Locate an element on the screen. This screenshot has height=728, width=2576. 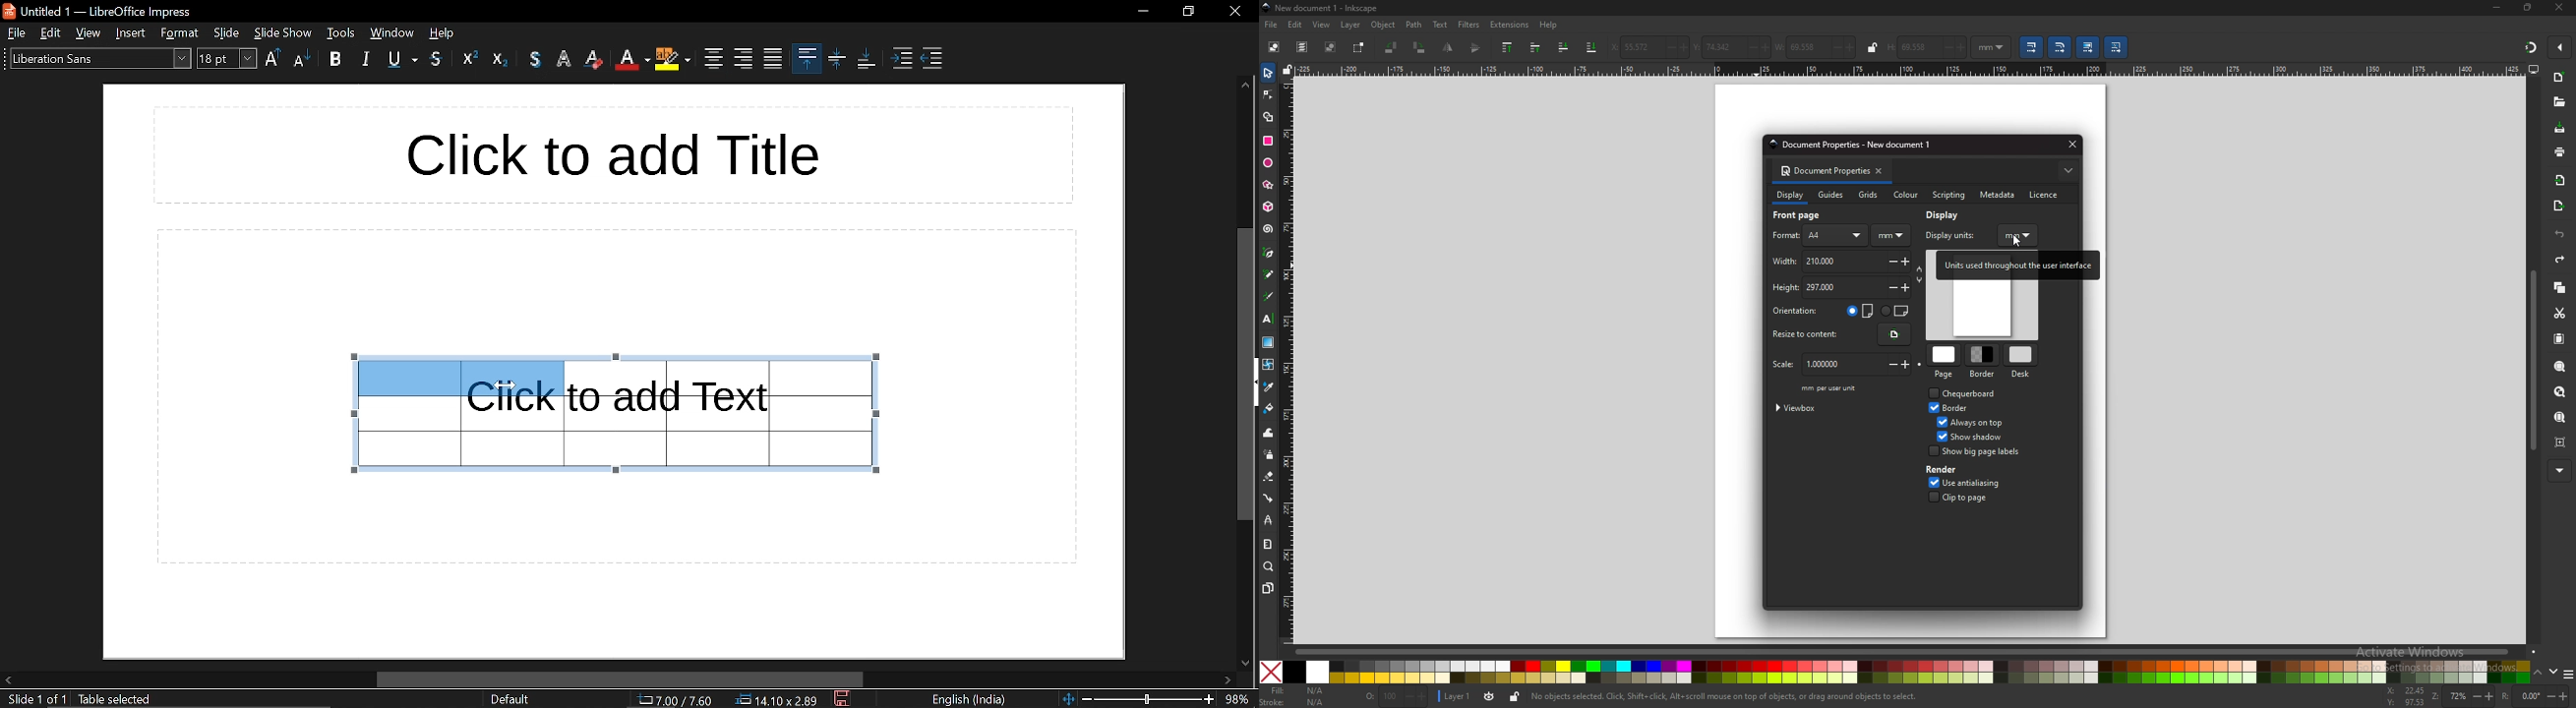
filters is located at coordinates (1469, 24).